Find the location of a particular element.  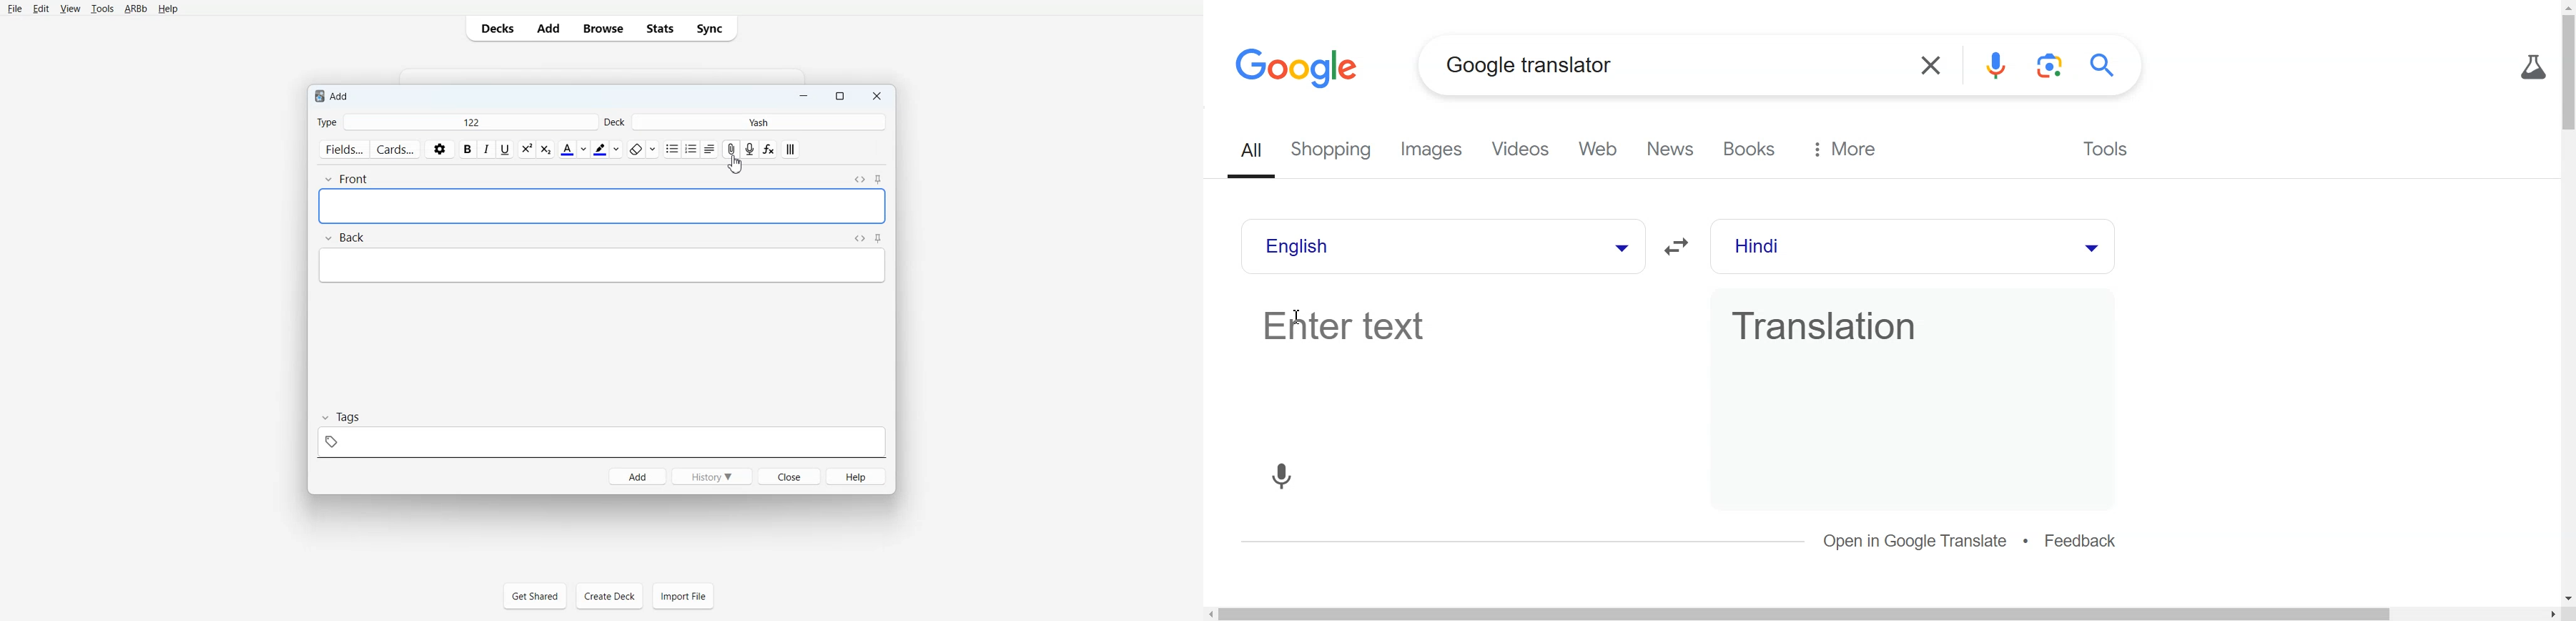

Browse is located at coordinates (602, 28).